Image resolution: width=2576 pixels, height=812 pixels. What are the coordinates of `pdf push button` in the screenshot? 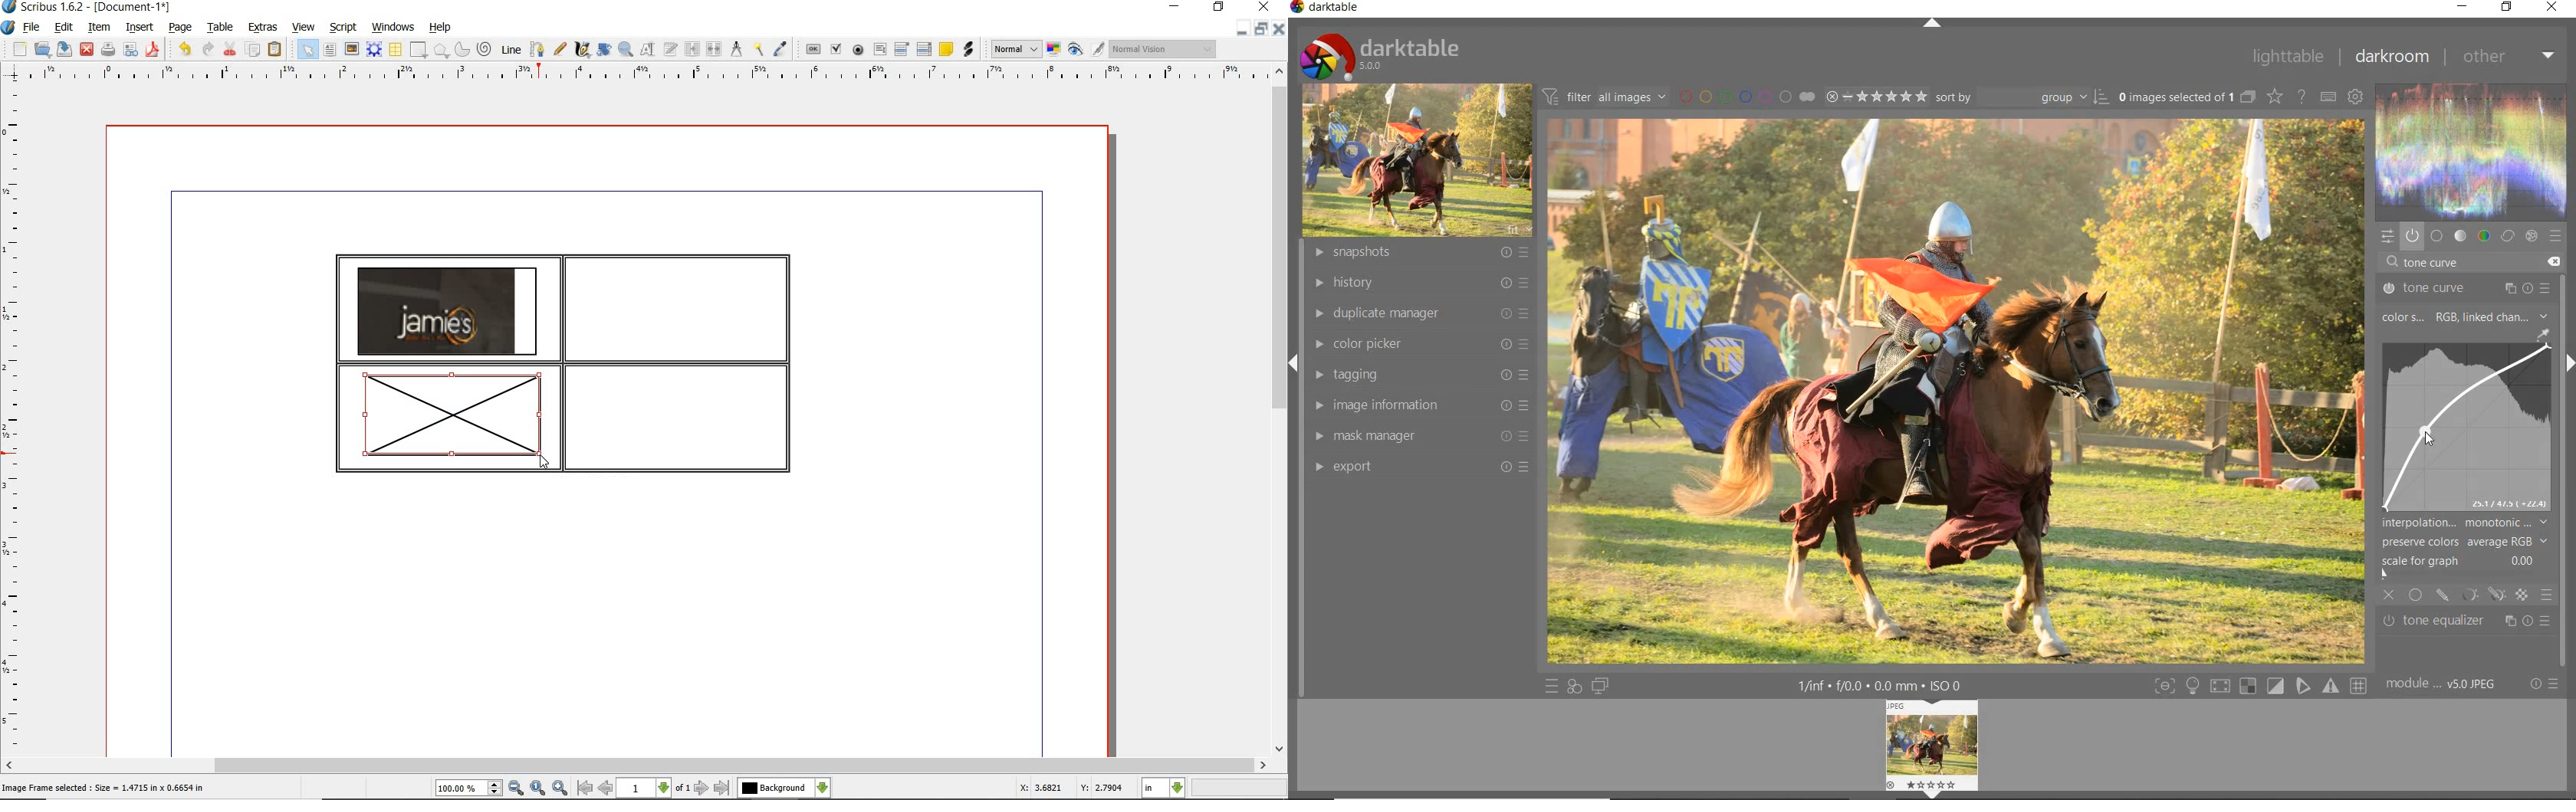 It's located at (813, 48).